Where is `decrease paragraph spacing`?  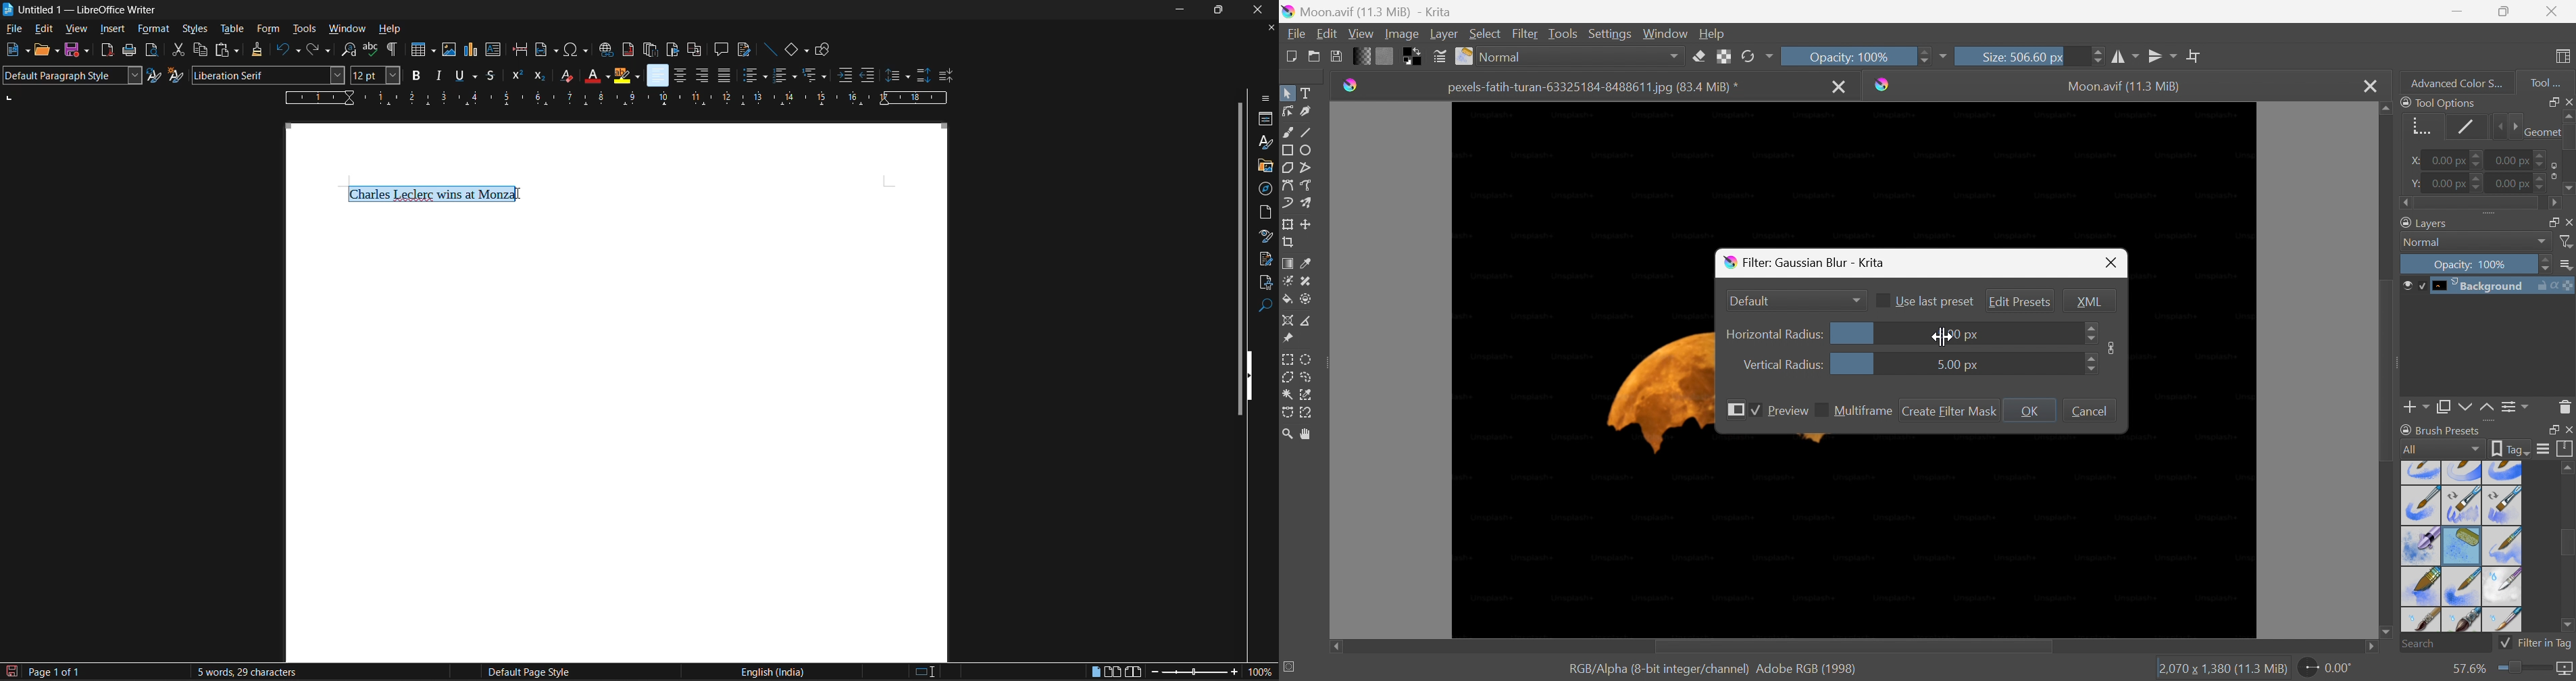
decrease paragraph spacing is located at coordinates (948, 75).